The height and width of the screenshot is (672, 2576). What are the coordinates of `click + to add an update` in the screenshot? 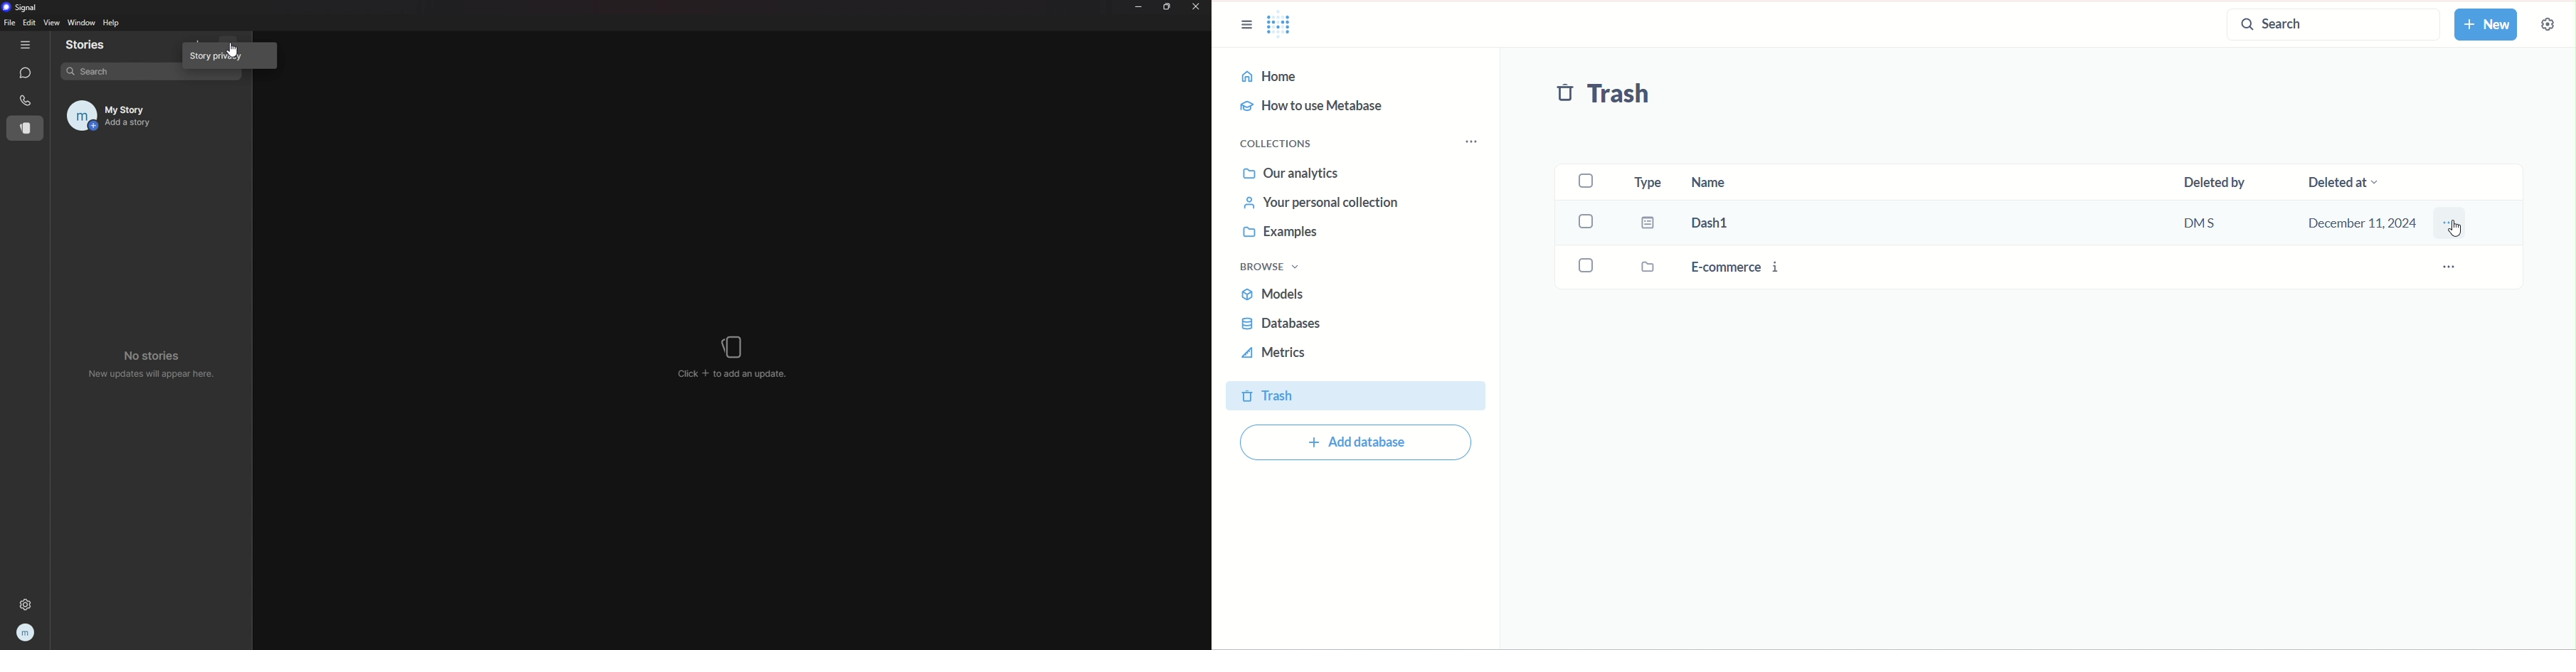 It's located at (733, 374).